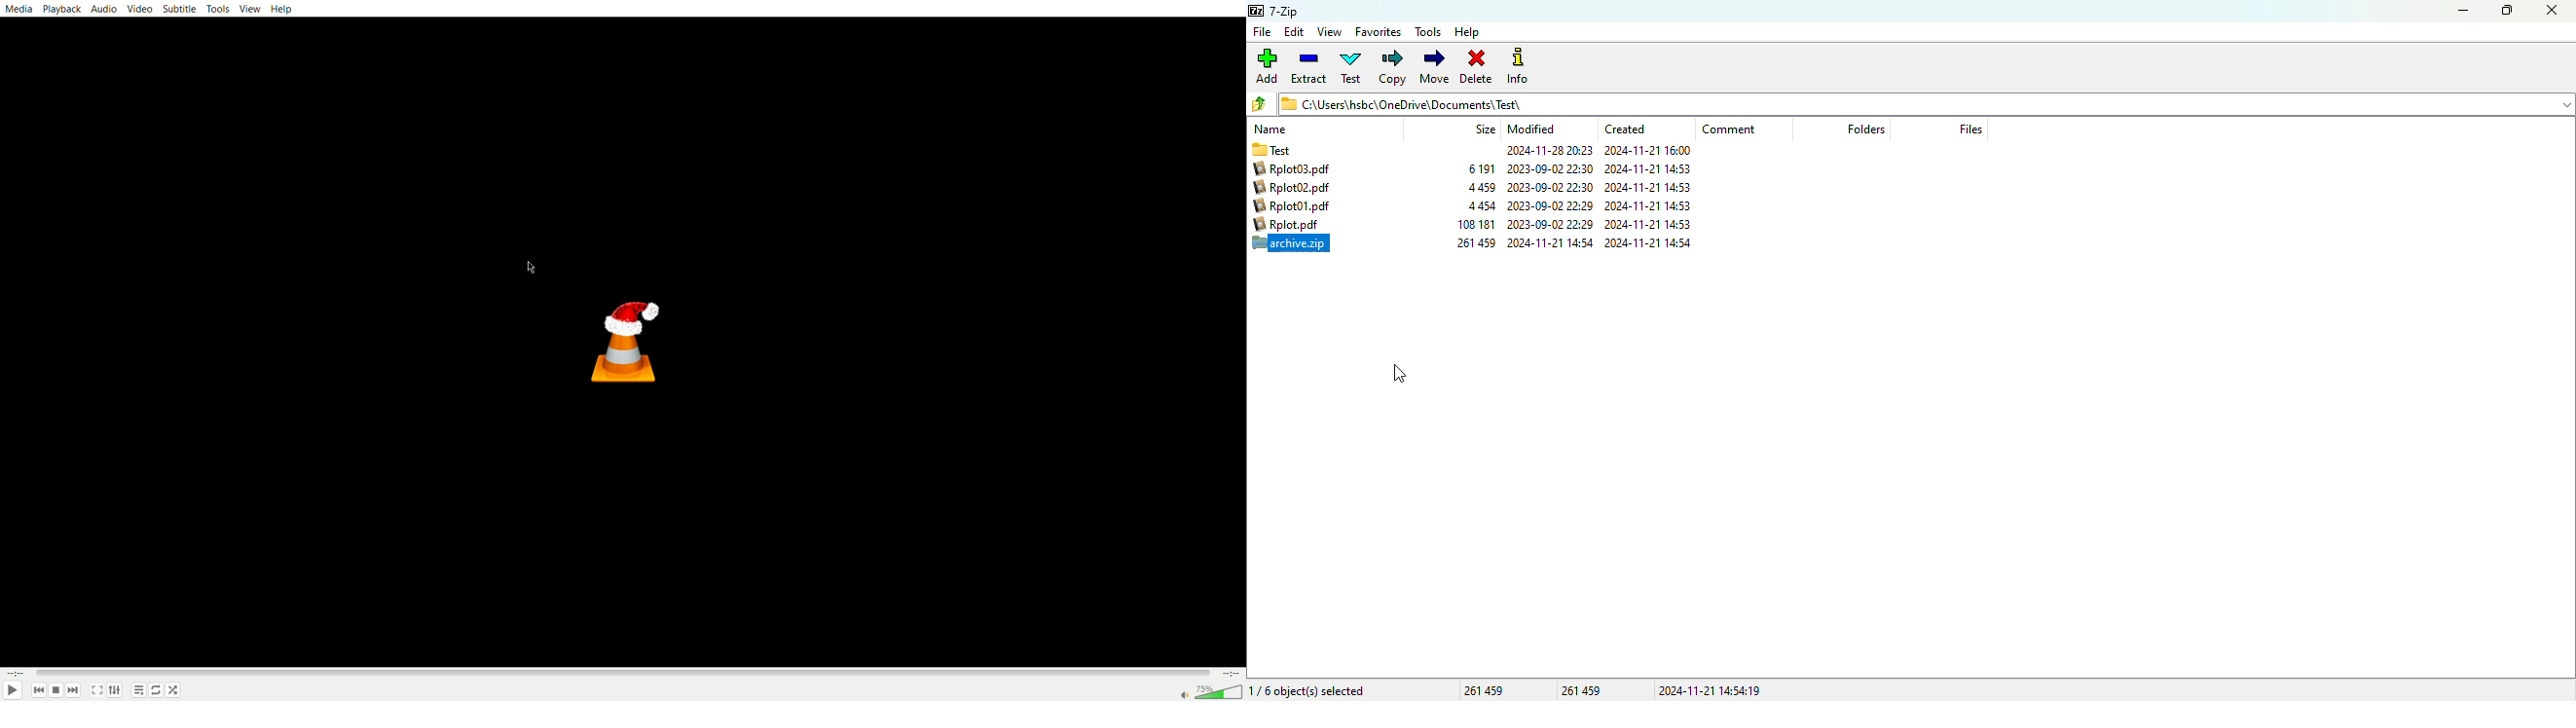 The height and width of the screenshot is (728, 2576). I want to click on file, so click(1261, 32).